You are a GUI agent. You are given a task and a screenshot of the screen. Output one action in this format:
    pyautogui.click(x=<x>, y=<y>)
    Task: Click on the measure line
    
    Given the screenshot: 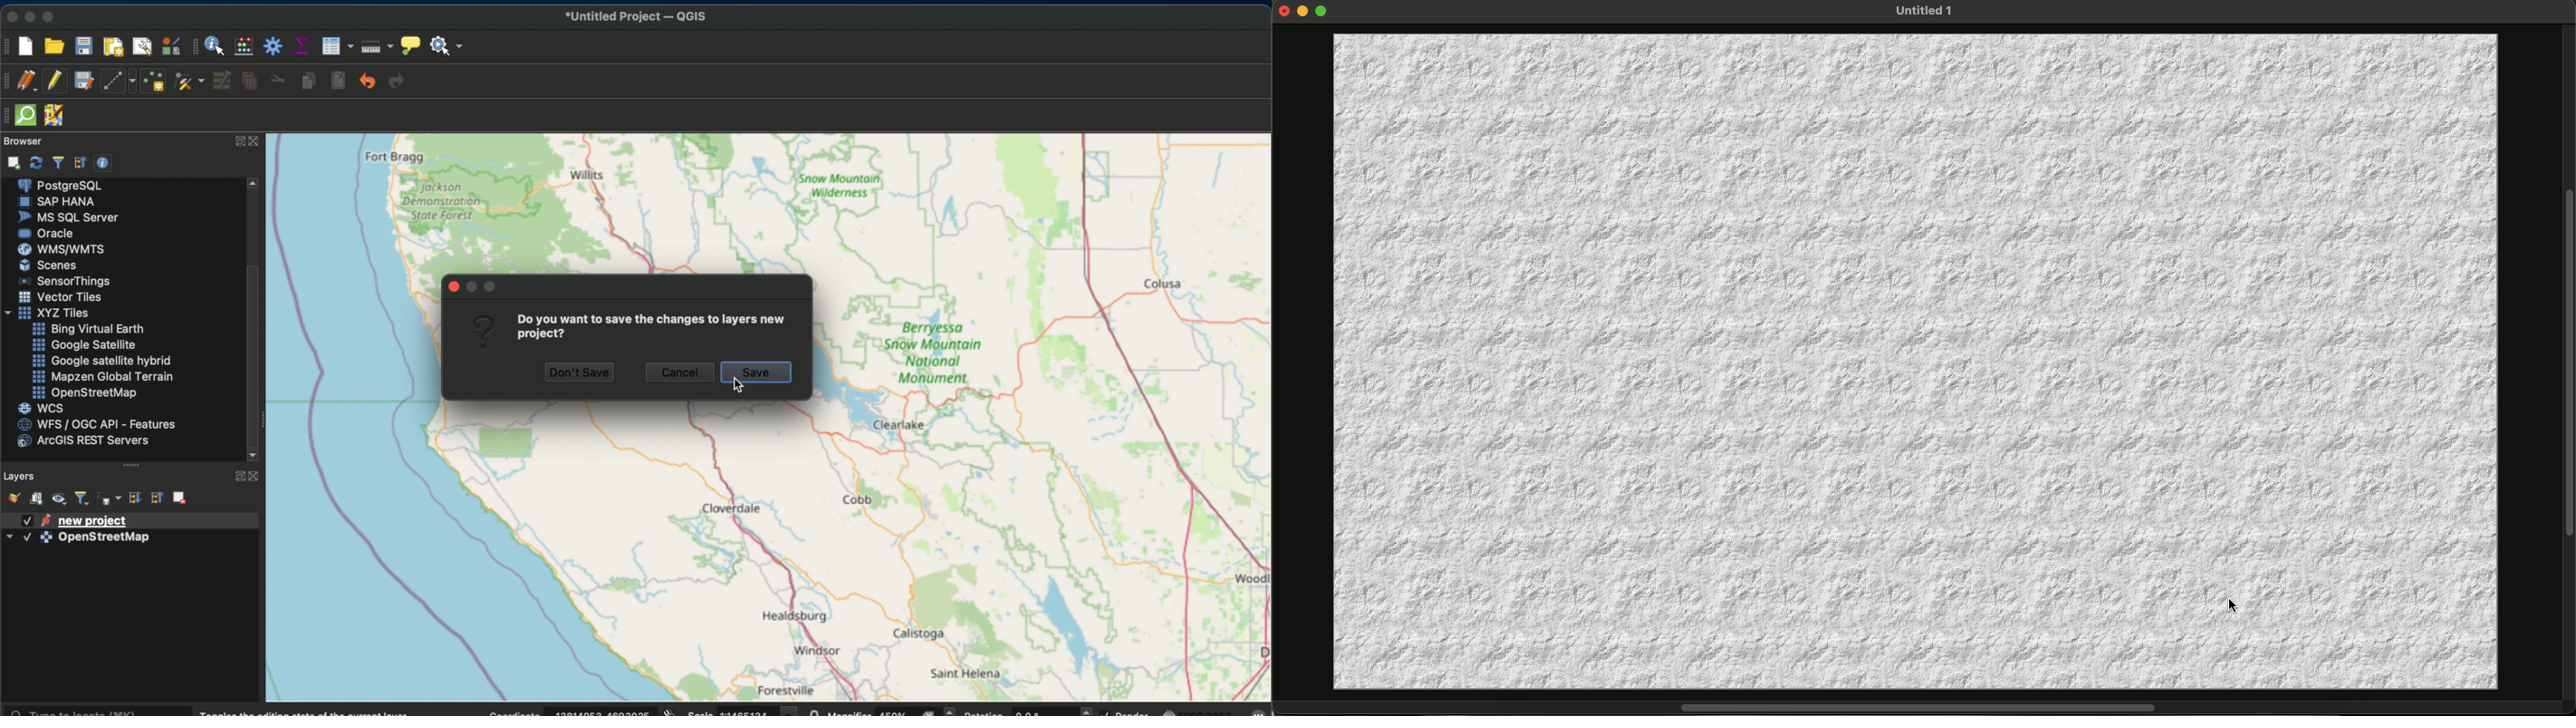 What is the action you would take?
    pyautogui.click(x=374, y=46)
    